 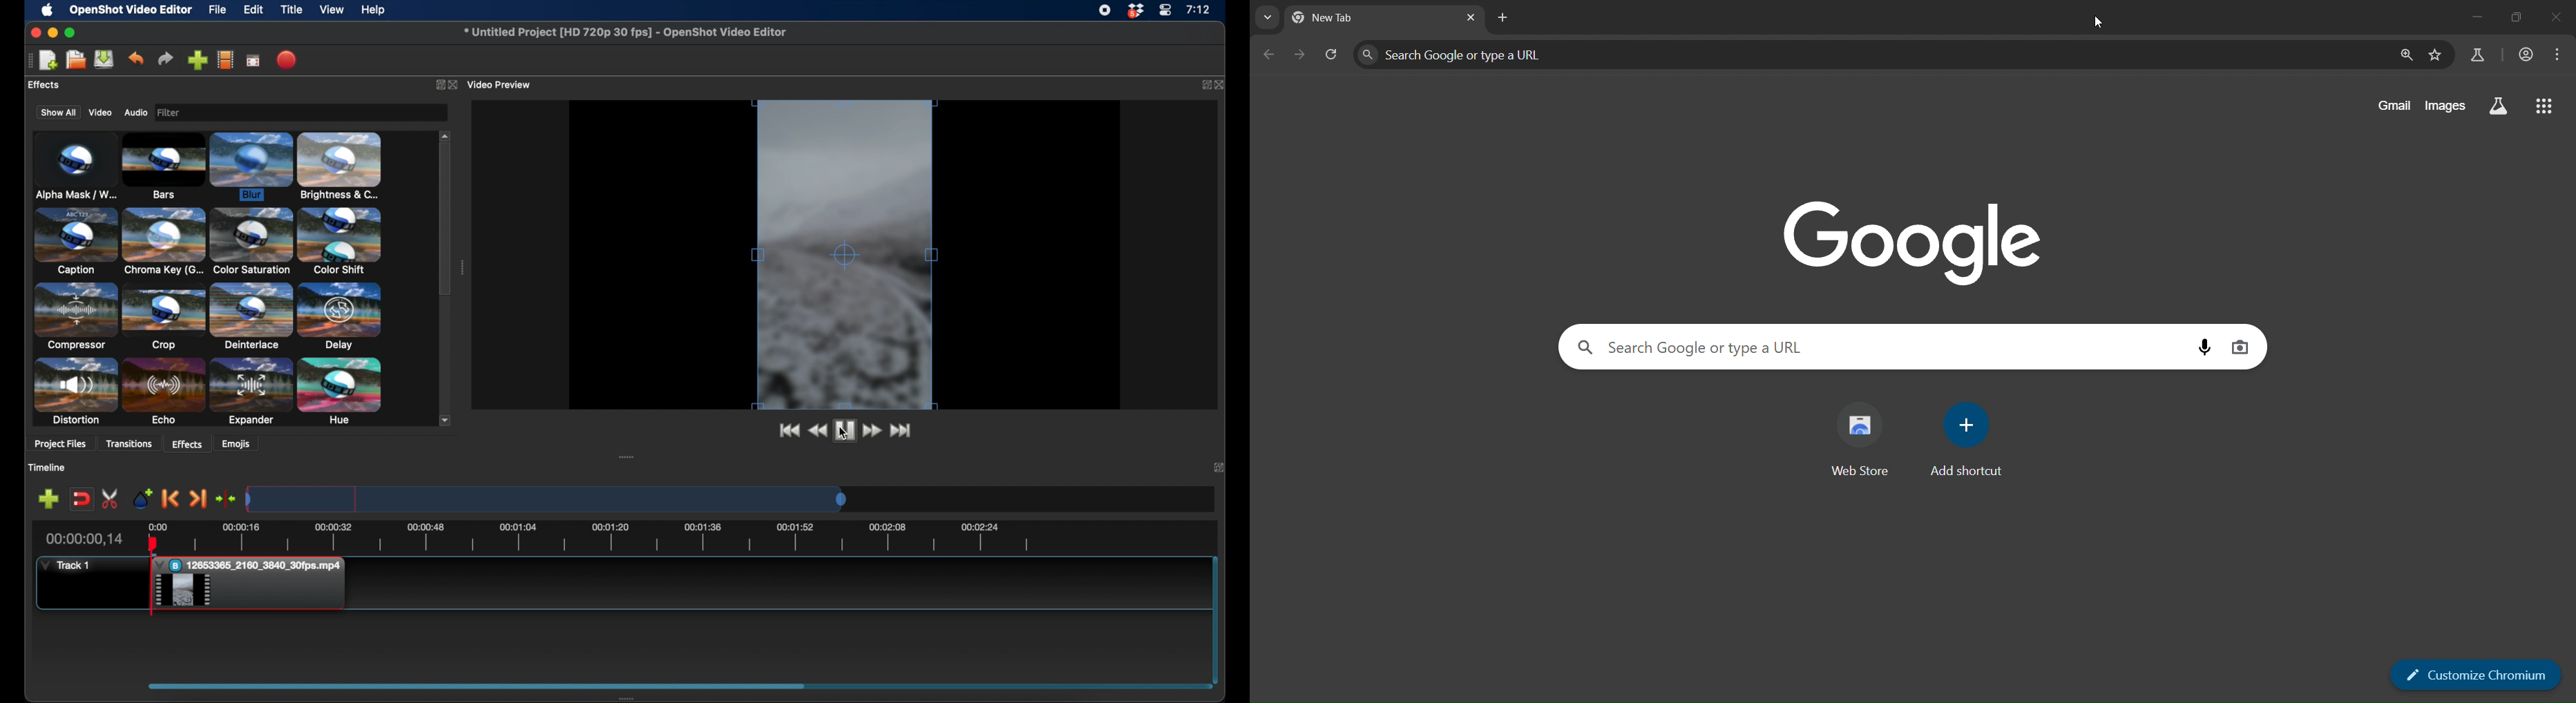 What do you see at coordinates (1166, 10) in the screenshot?
I see `control center` at bounding box center [1166, 10].